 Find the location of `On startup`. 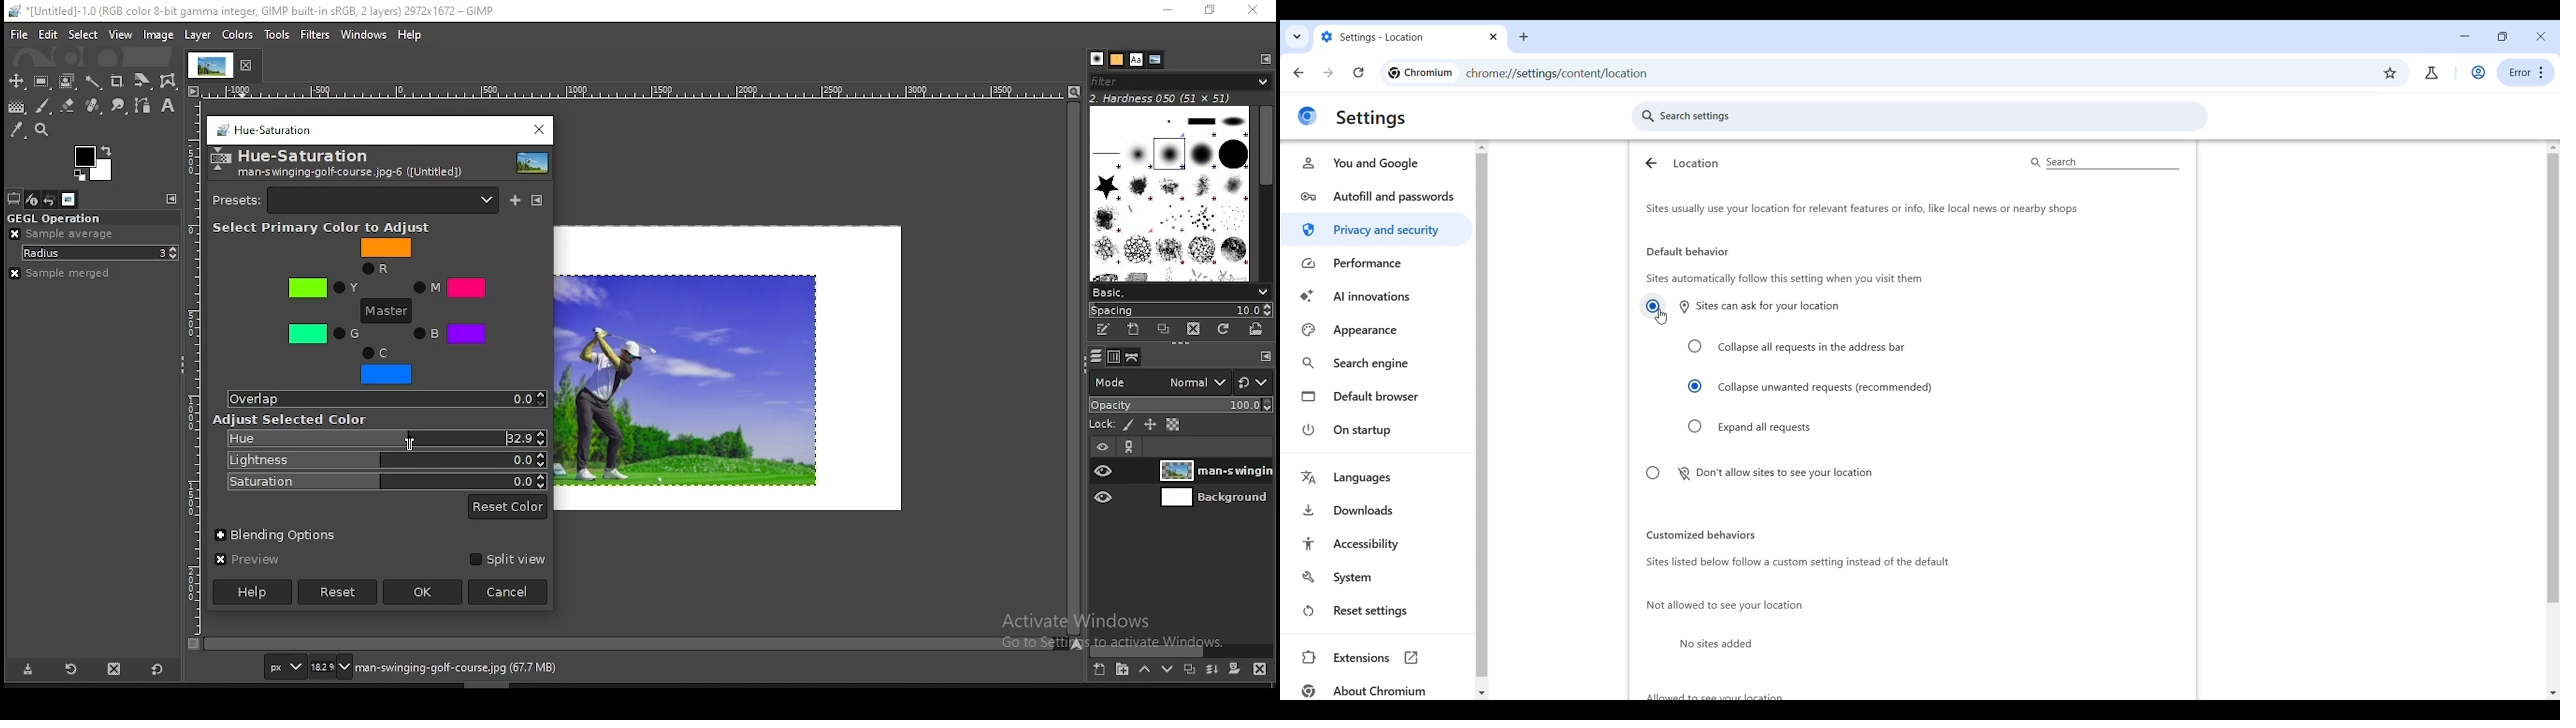

On startup is located at coordinates (1375, 429).